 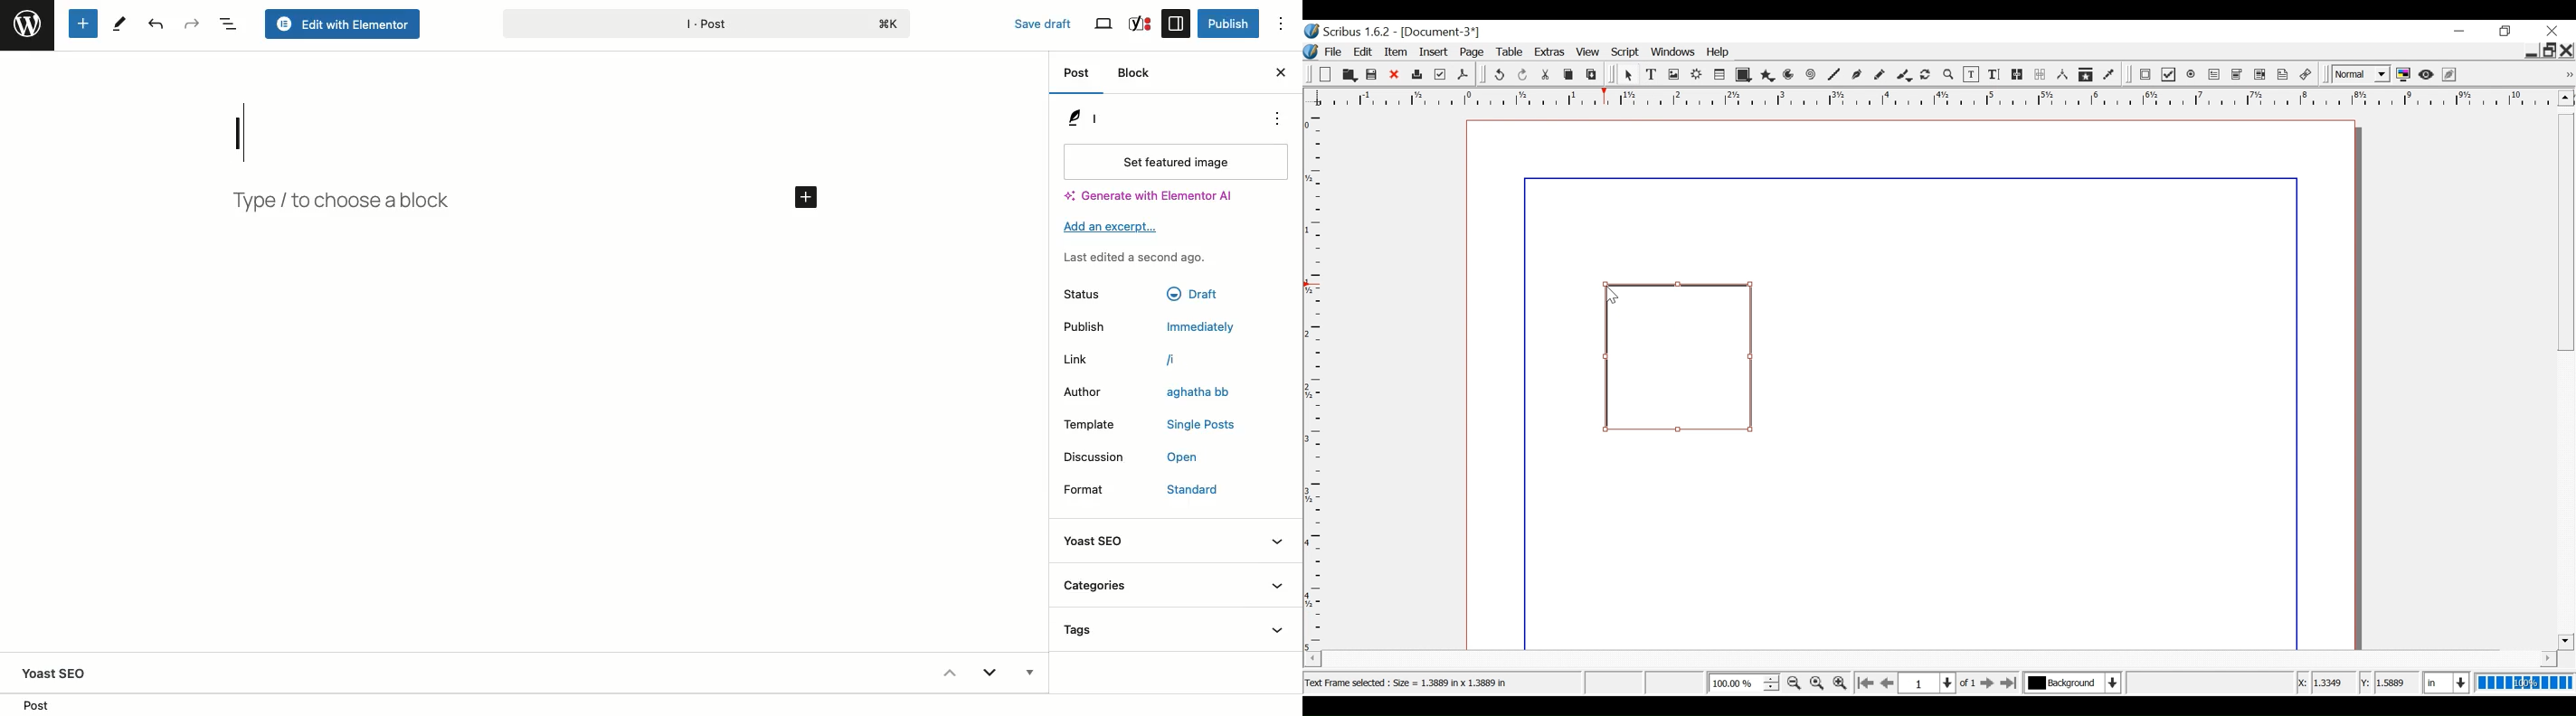 What do you see at coordinates (2554, 31) in the screenshot?
I see `Close` at bounding box center [2554, 31].